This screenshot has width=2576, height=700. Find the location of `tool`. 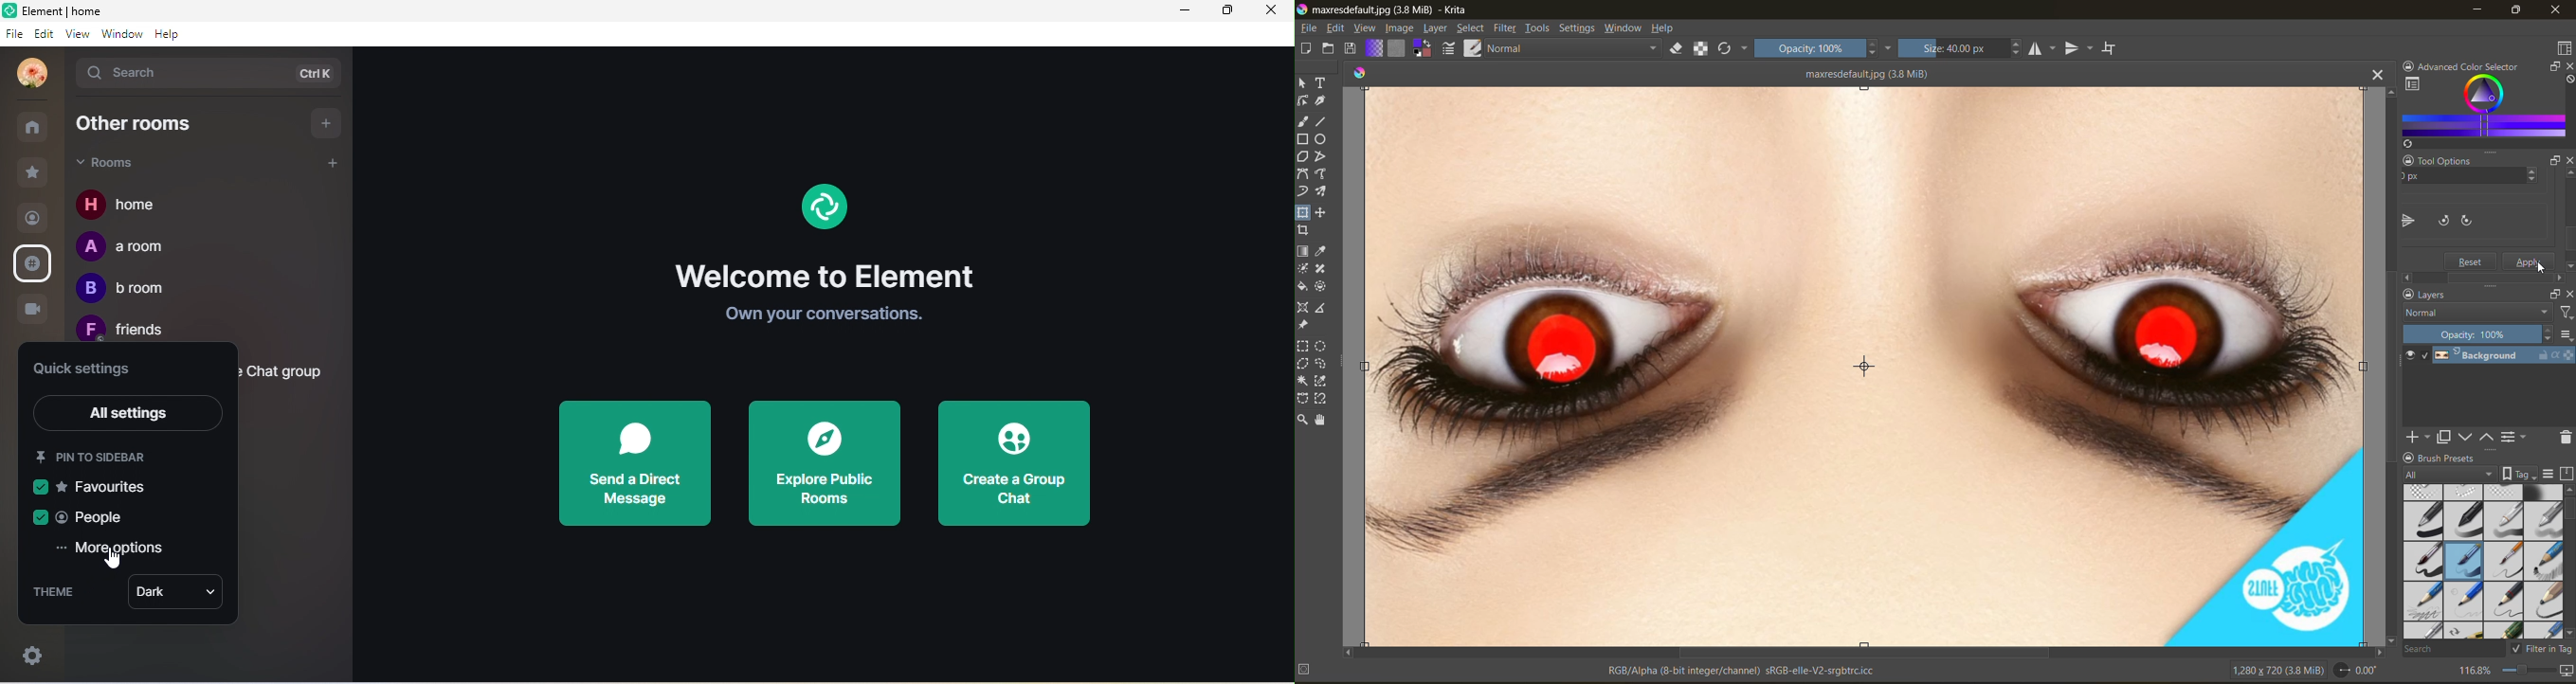

tool is located at coordinates (1324, 381).